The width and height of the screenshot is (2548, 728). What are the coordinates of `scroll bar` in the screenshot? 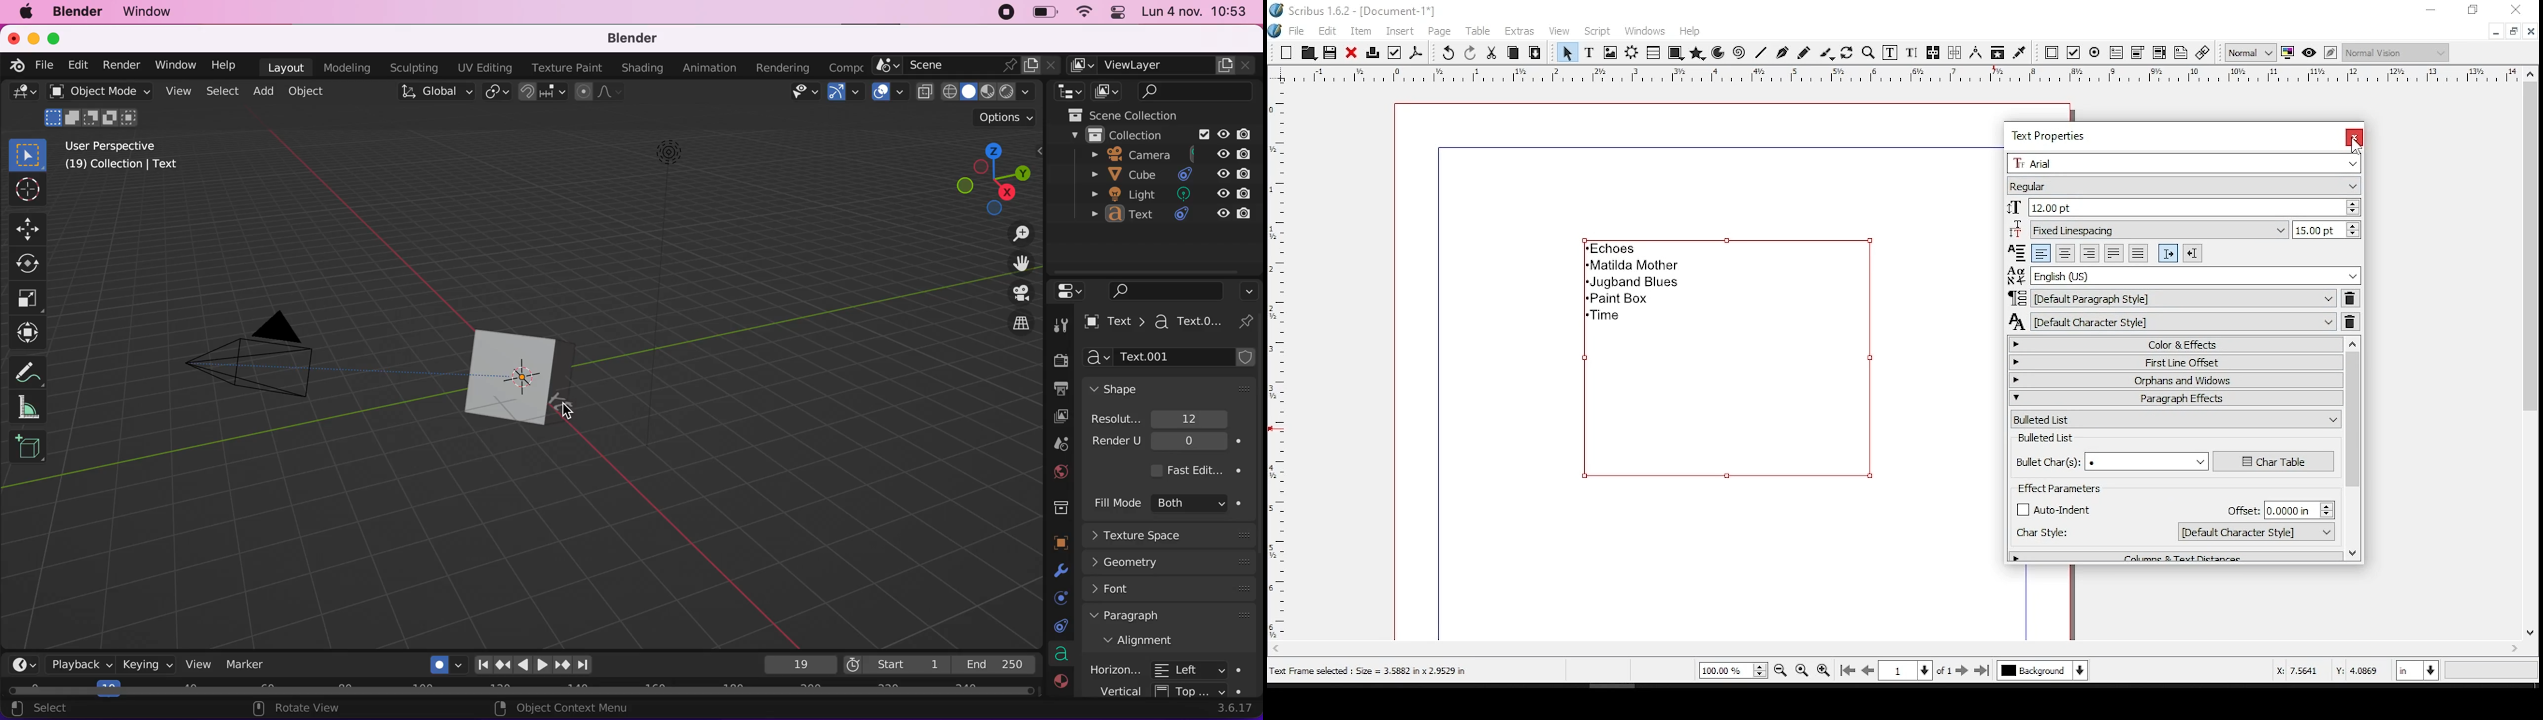 It's located at (2356, 449).